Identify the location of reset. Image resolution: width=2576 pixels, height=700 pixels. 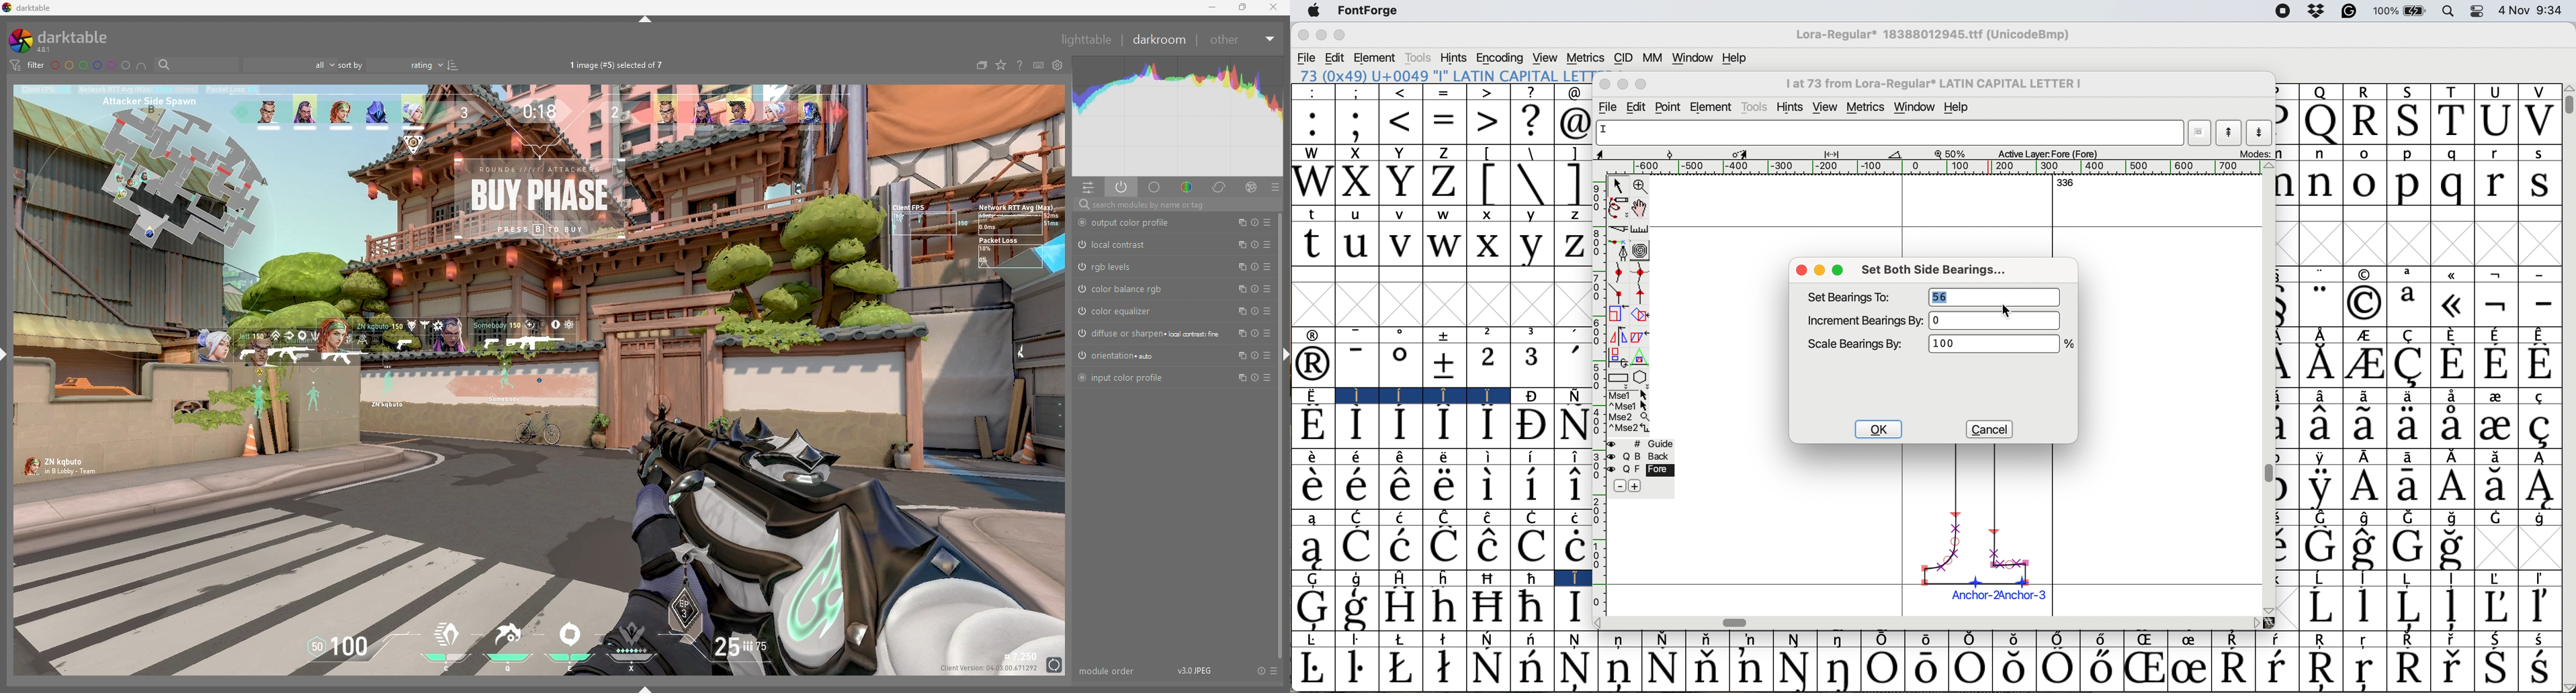
(1255, 269).